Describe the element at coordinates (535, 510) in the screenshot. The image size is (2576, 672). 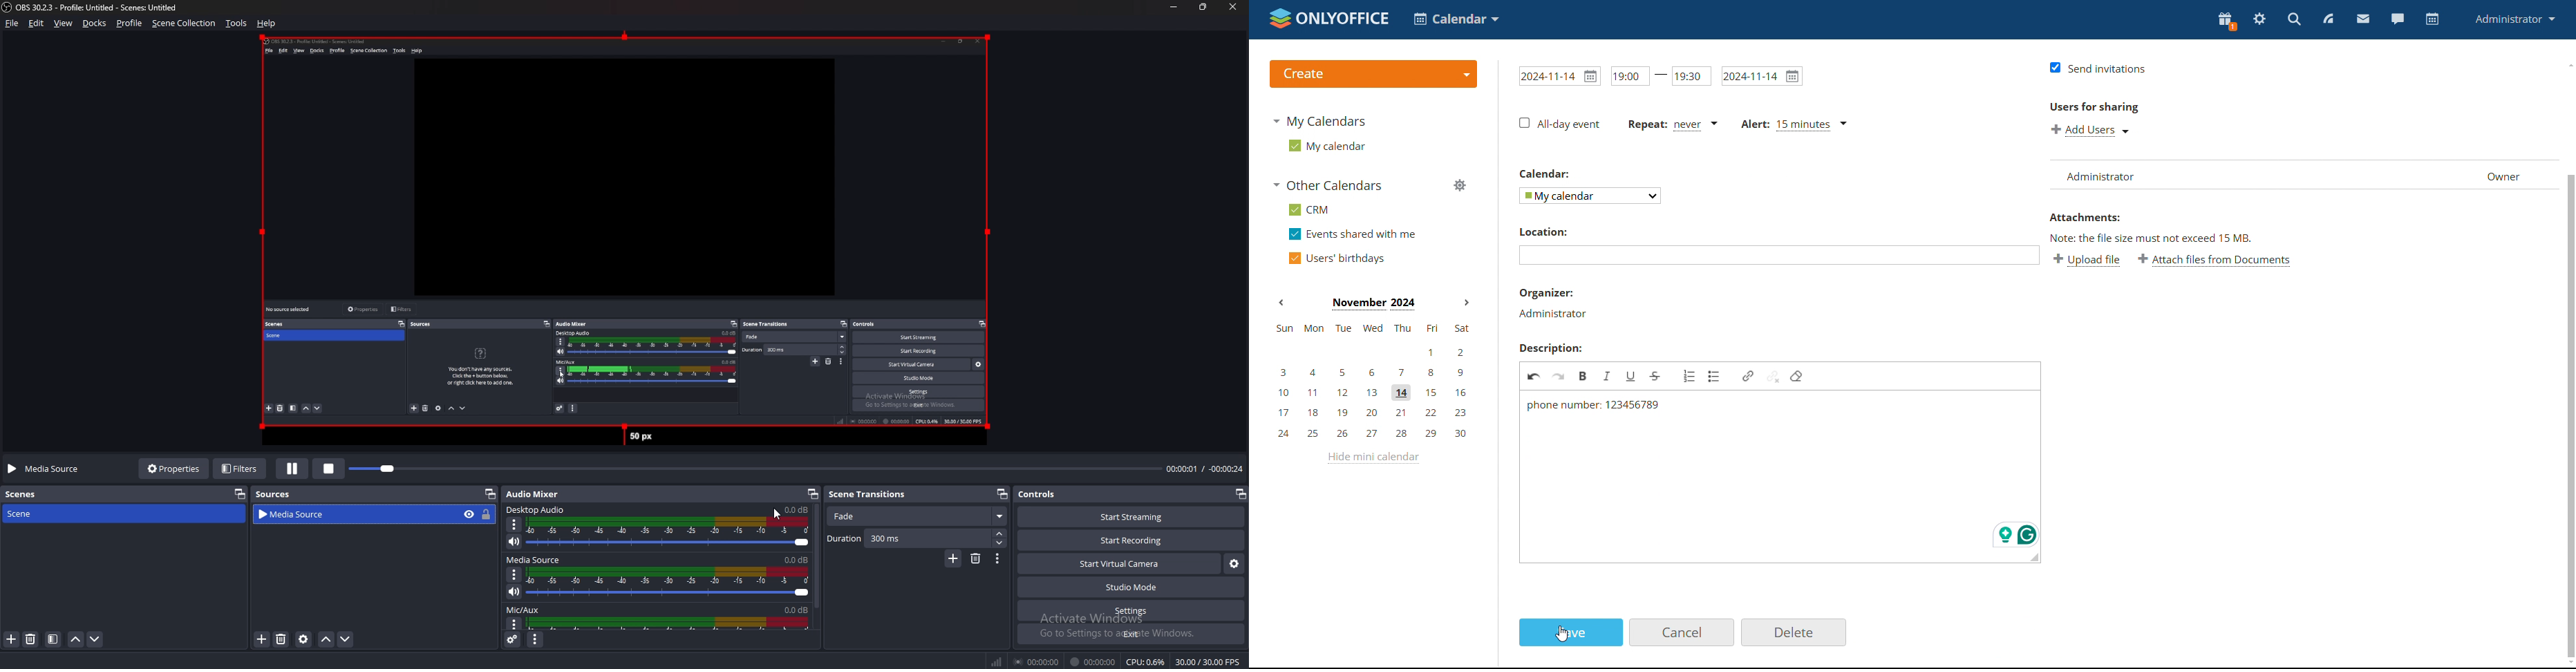
I see `desktop audio` at that location.